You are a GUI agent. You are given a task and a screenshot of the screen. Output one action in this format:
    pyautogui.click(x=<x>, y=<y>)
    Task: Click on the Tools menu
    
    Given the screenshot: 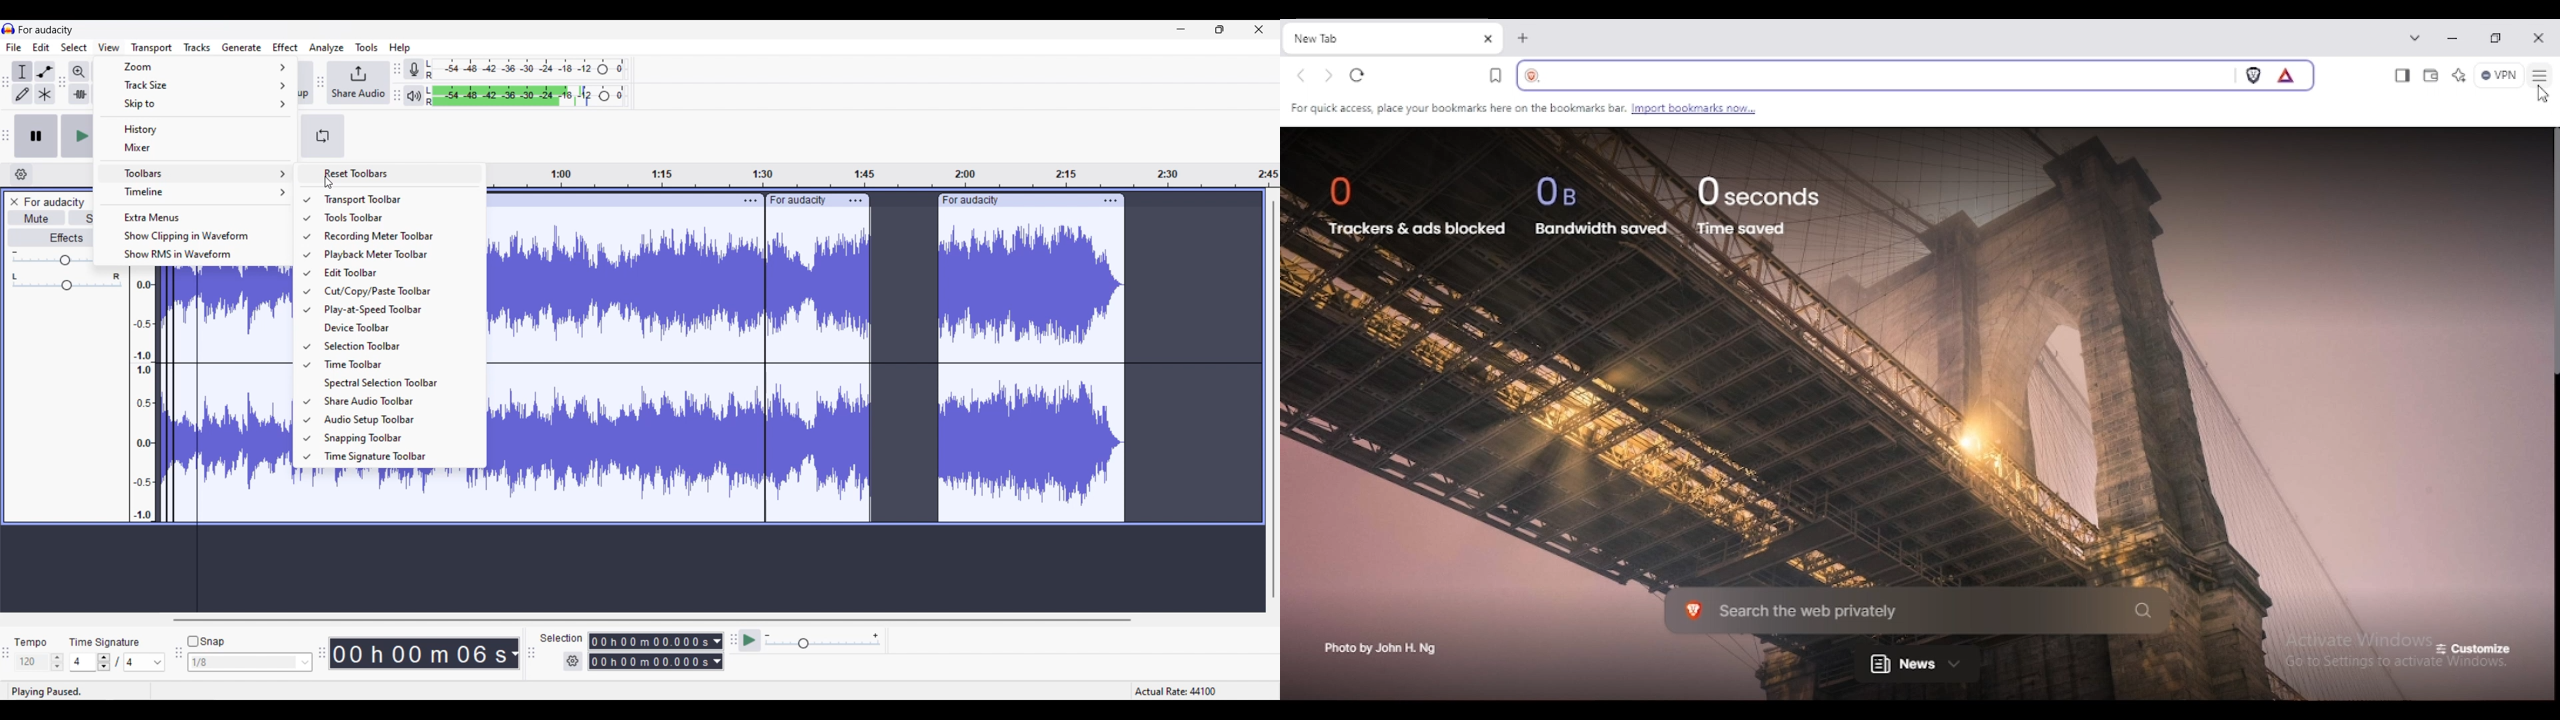 What is the action you would take?
    pyautogui.click(x=367, y=47)
    